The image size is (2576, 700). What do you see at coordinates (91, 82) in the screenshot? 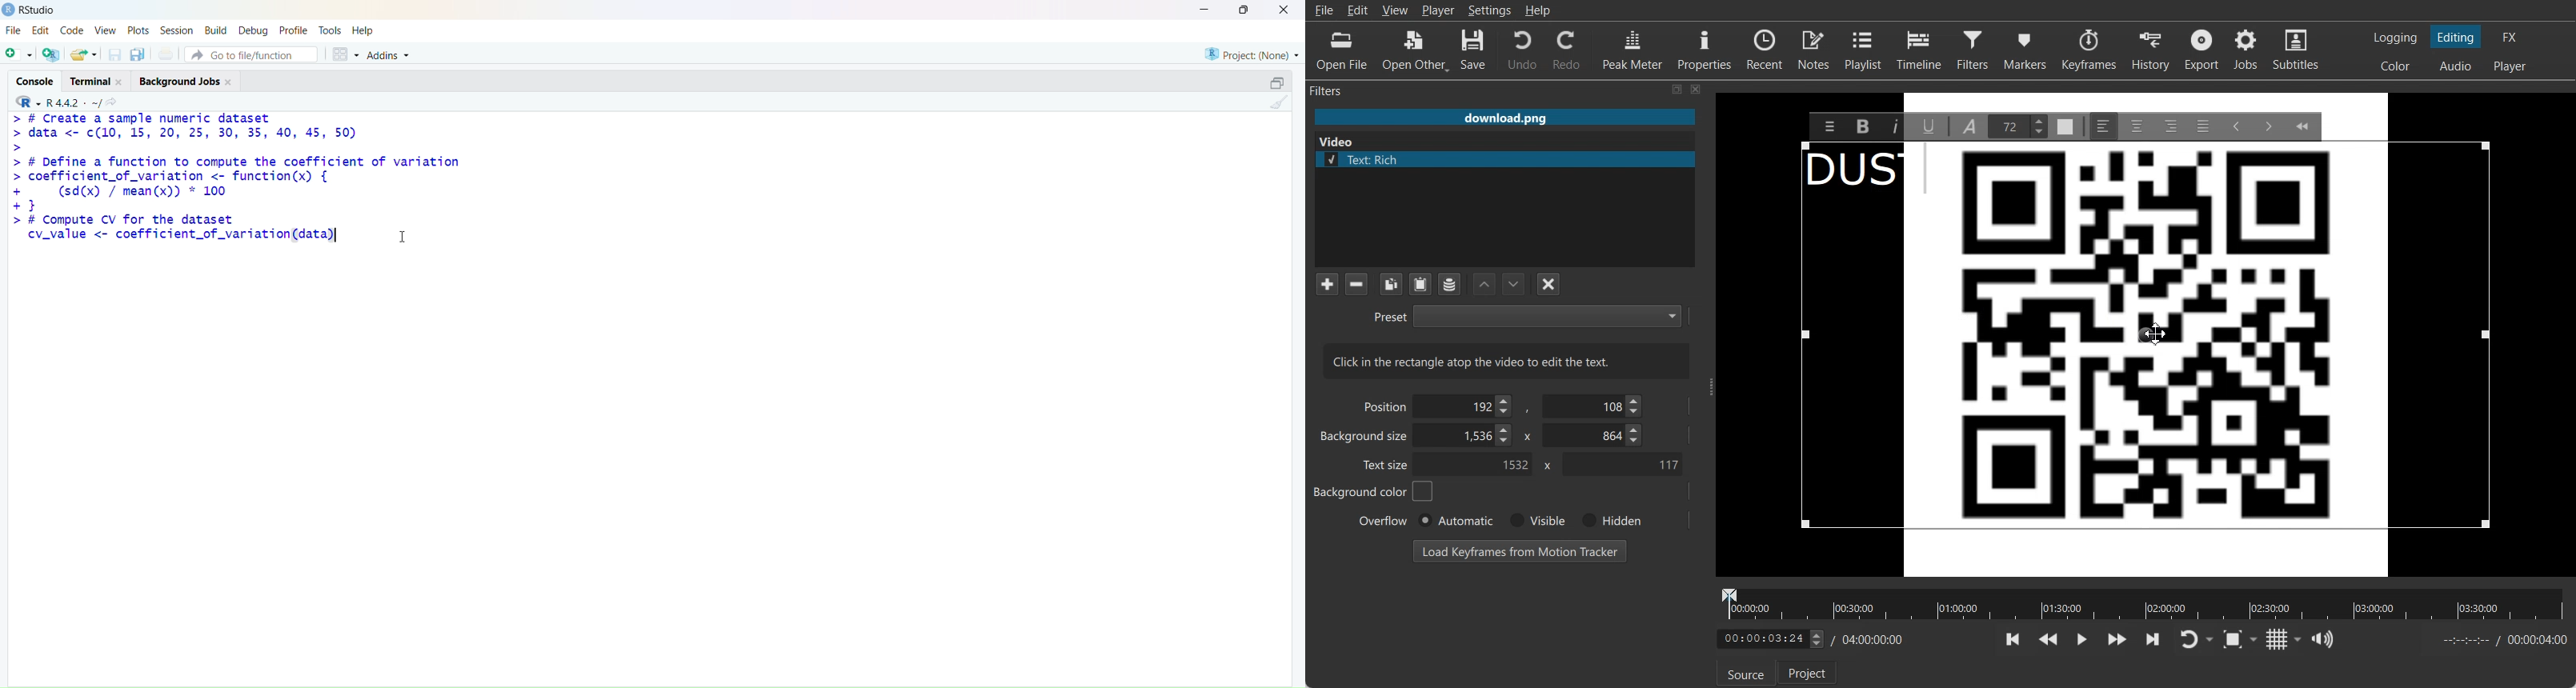
I see `terminal` at bounding box center [91, 82].